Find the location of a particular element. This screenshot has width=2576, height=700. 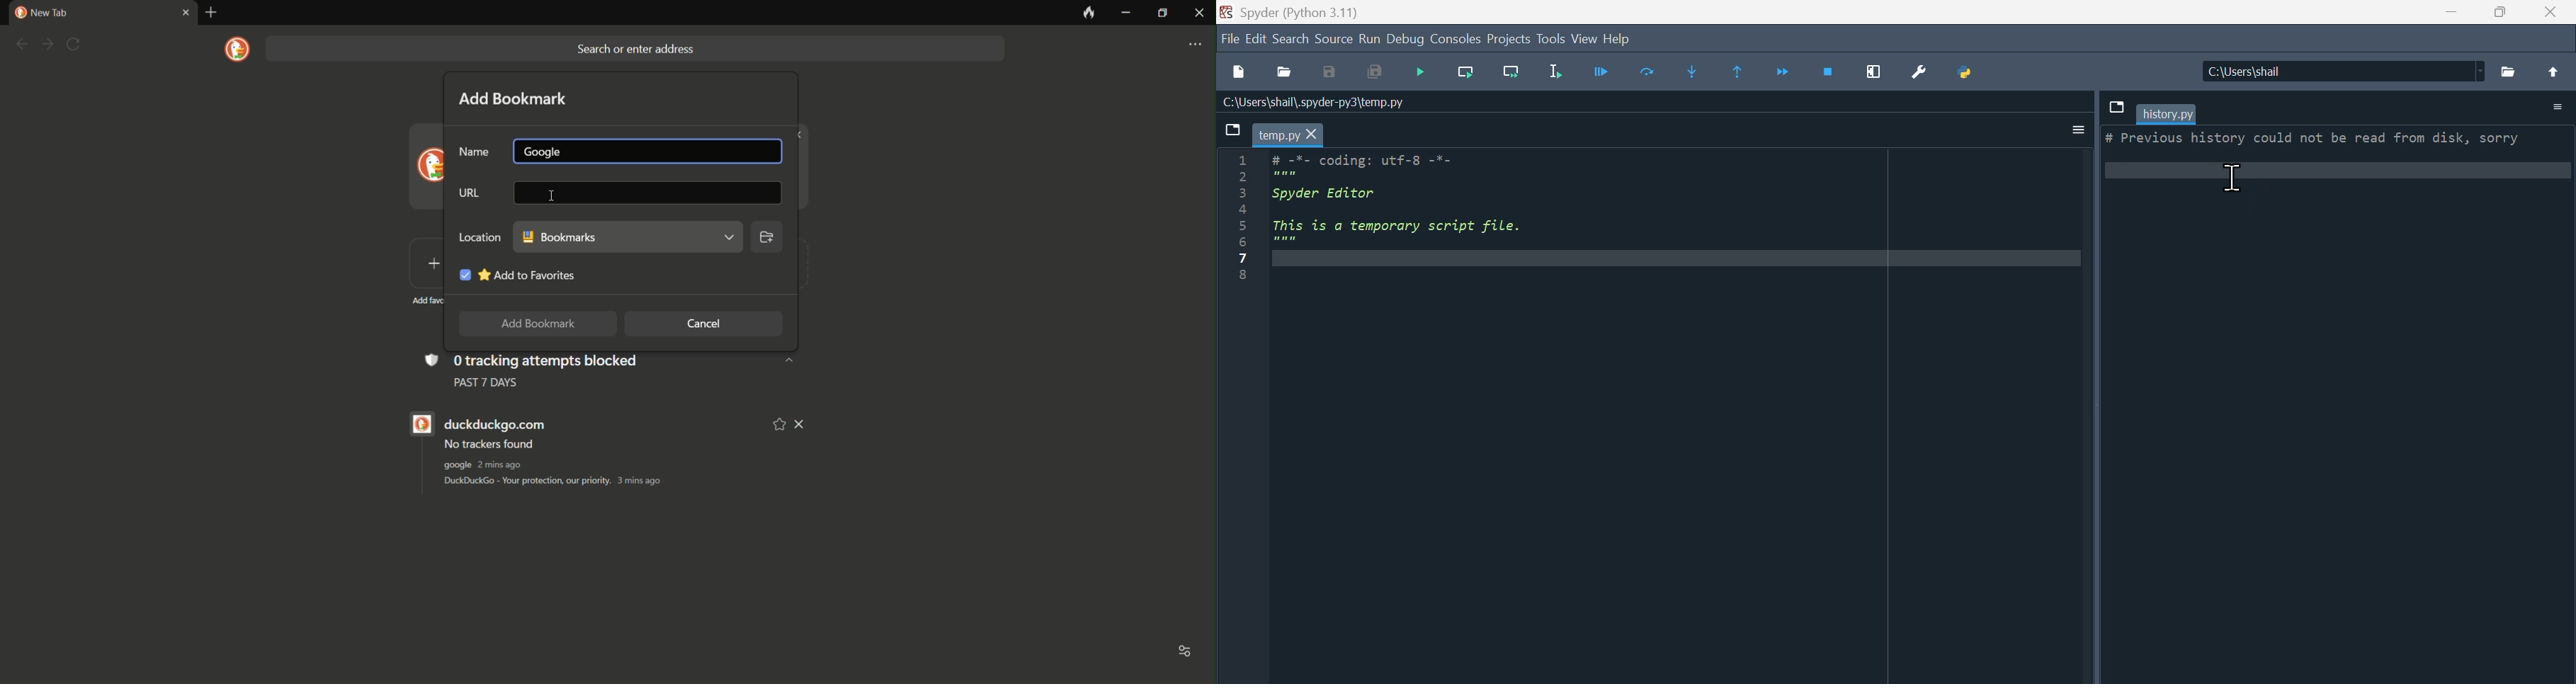

Open file is located at coordinates (1286, 74).